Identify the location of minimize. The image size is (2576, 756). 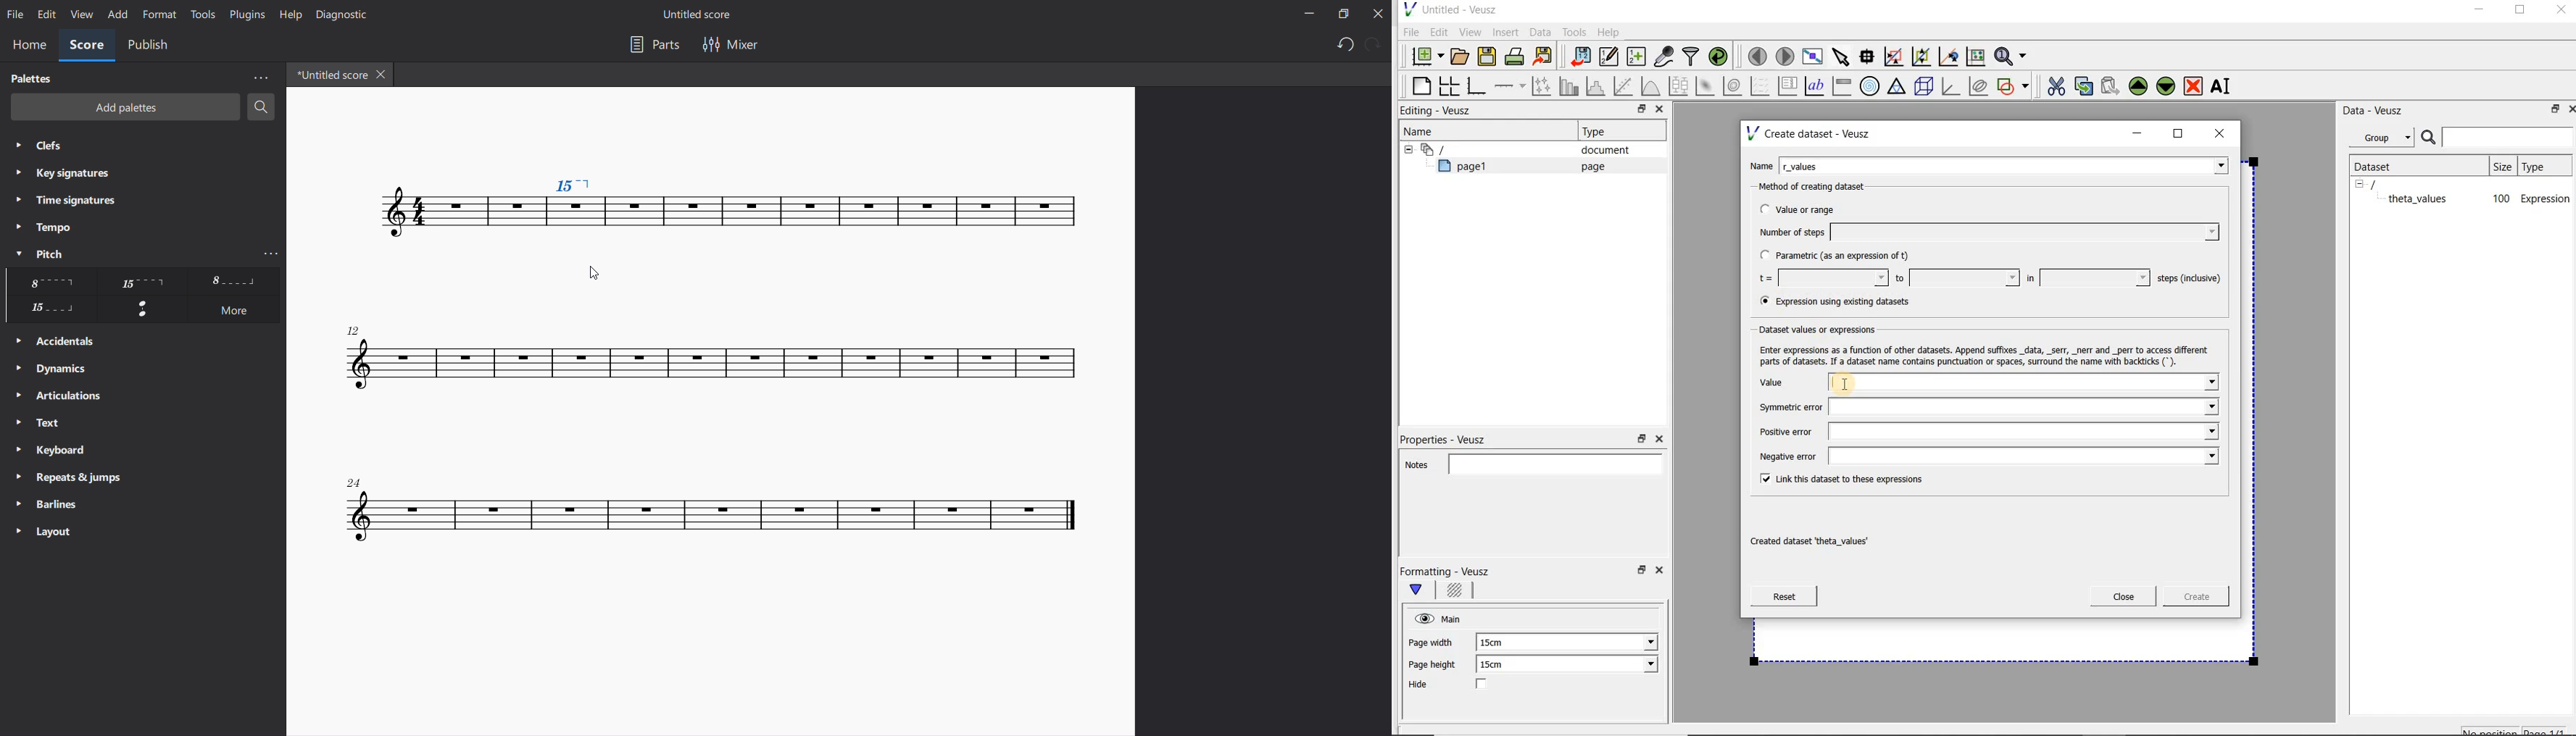
(2138, 133).